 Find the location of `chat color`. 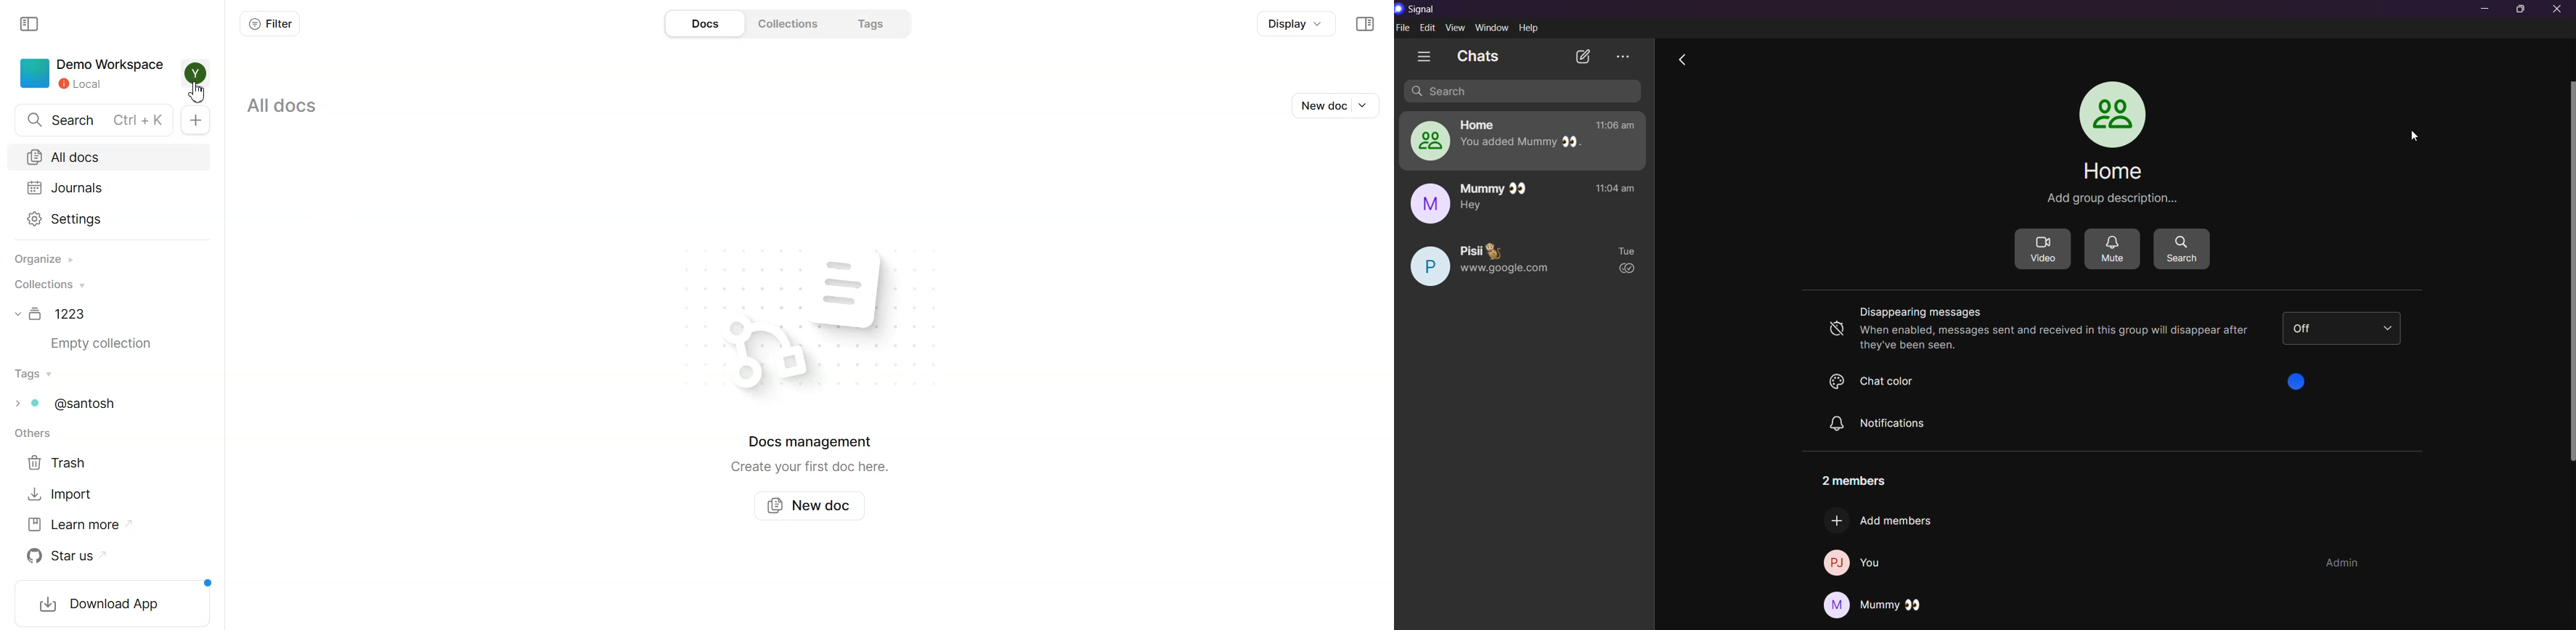

chat color is located at coordinates (2069, 385).